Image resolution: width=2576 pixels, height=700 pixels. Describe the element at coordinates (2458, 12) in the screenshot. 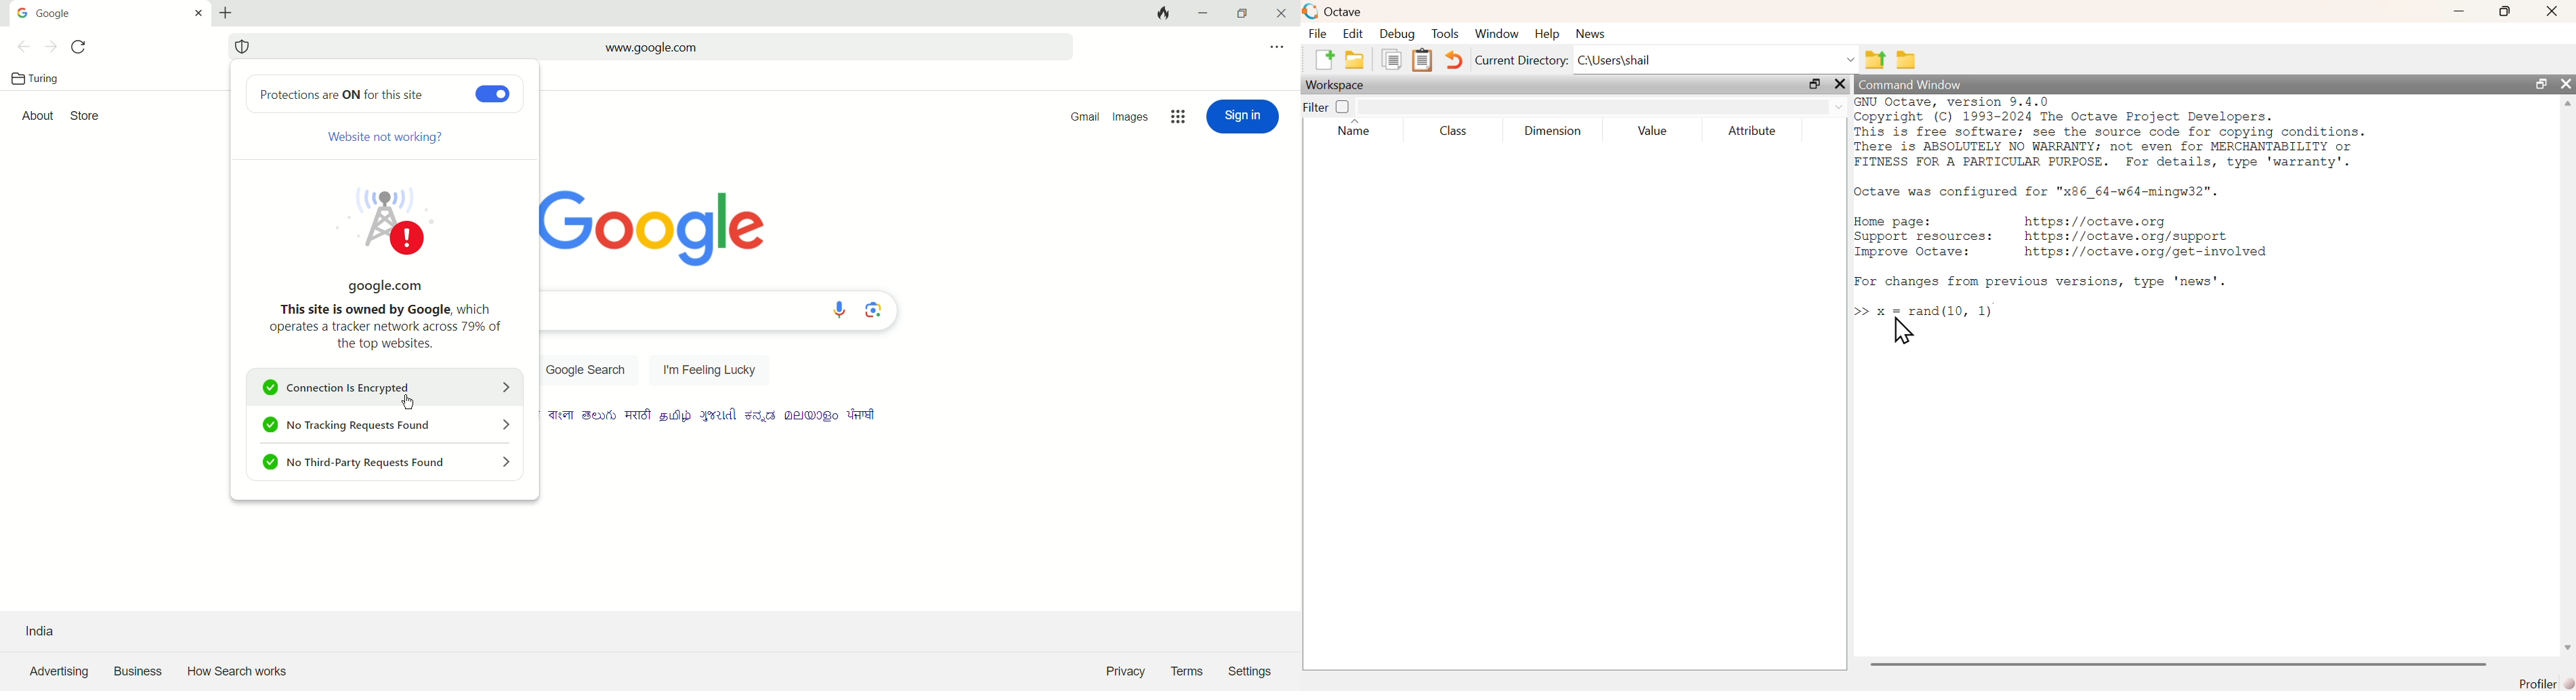

I see `minimize` at that location.